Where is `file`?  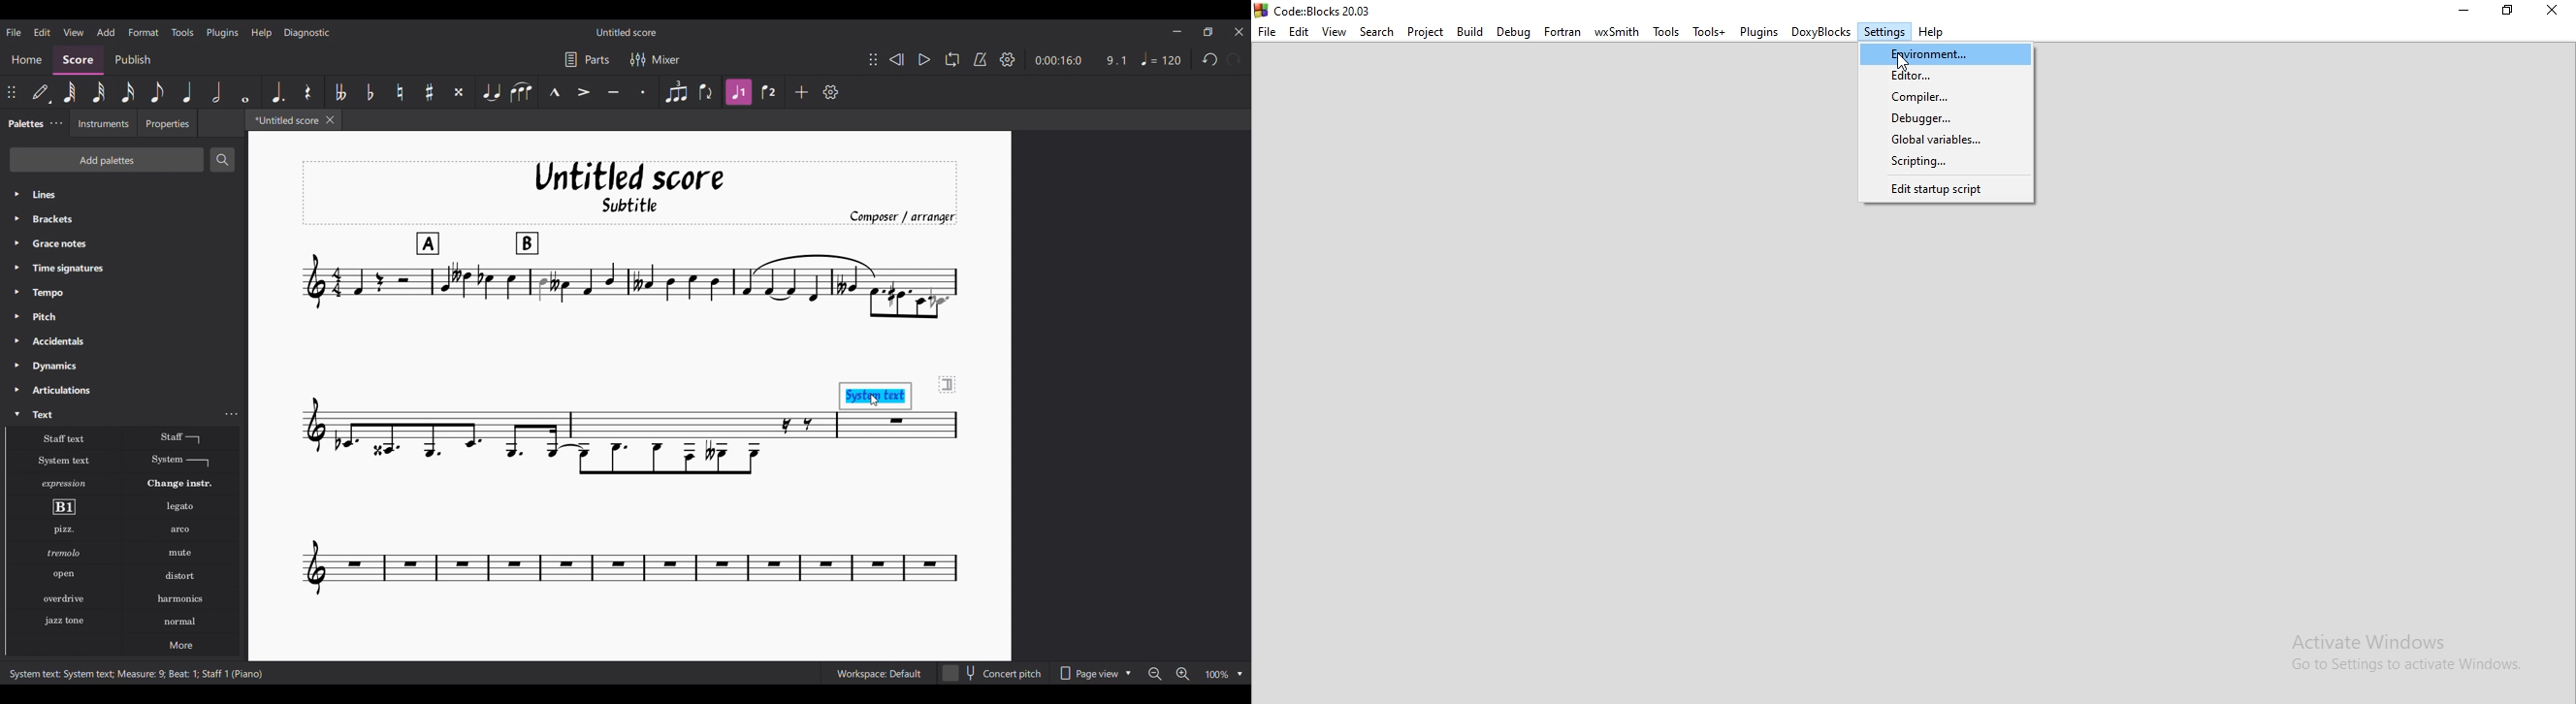 file is located at coordinates (1266, 30).